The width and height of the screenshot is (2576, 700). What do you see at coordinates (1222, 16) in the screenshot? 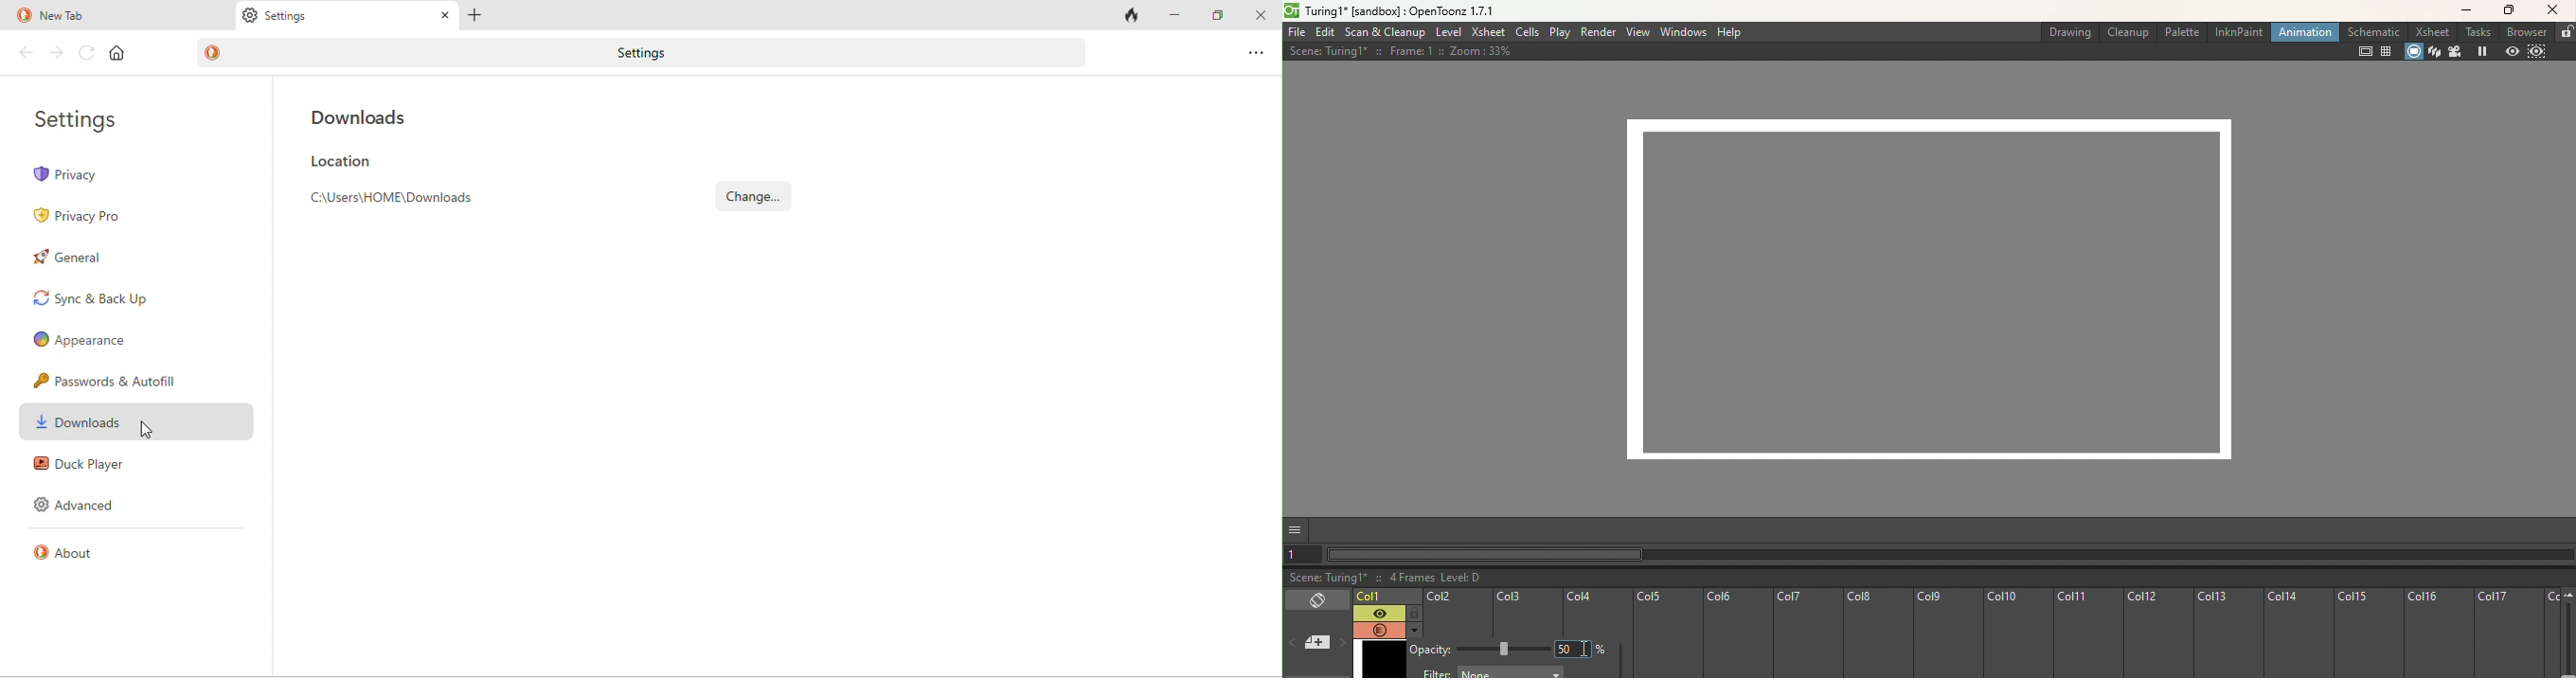
I see `maximize` at bounding box center [1222, 16].